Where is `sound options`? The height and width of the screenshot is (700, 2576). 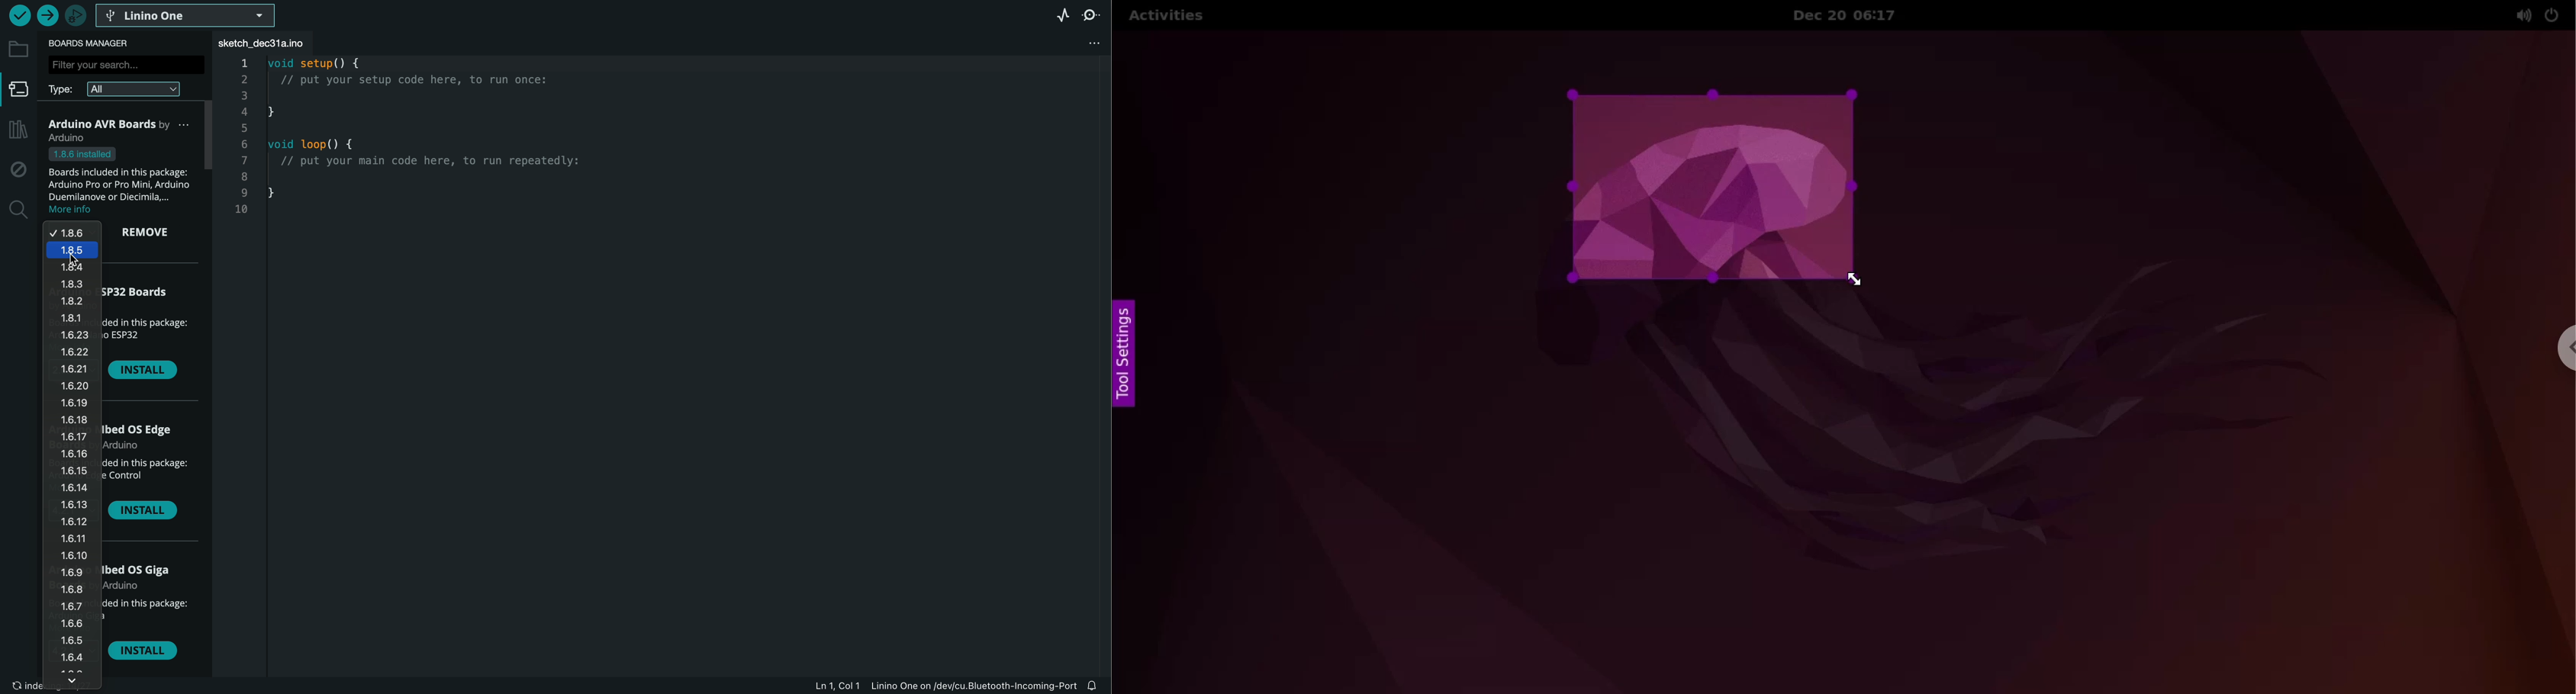 sound options is located at coordinates (2520, 15).